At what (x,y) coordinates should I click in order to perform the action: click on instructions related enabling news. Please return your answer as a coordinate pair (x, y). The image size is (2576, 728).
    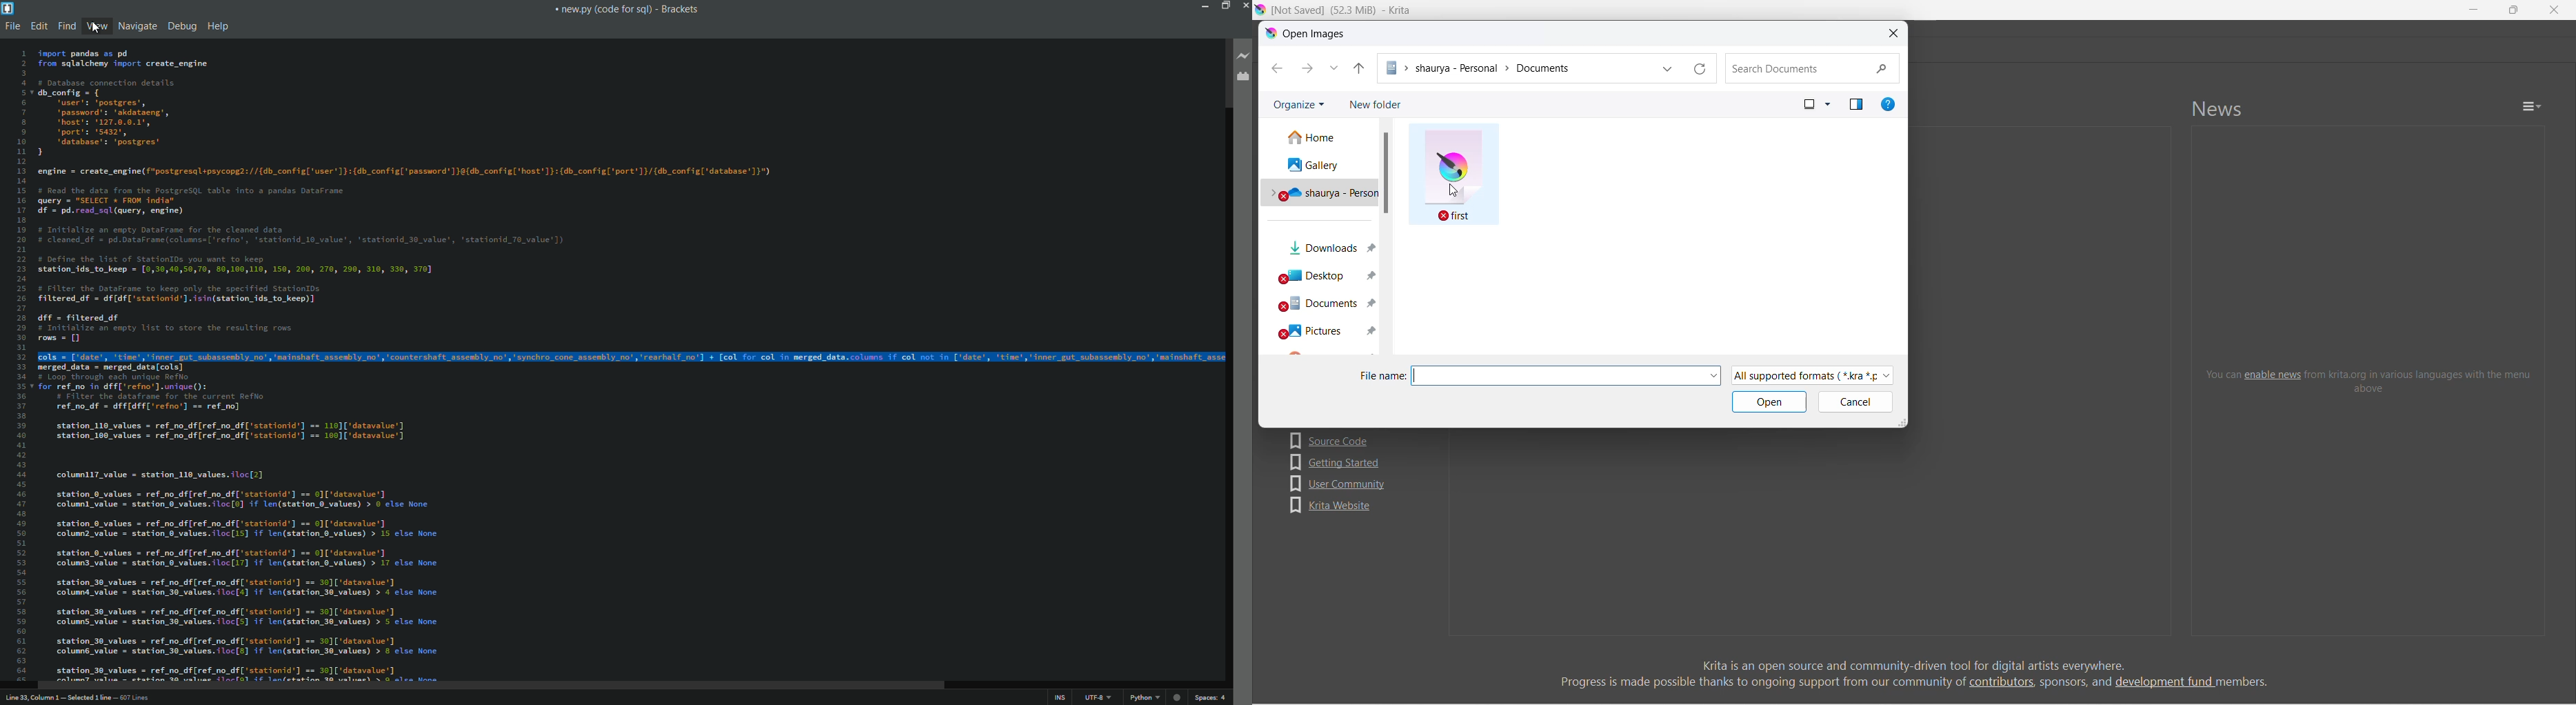
    Looking at the image, I should click on (2370, 380).